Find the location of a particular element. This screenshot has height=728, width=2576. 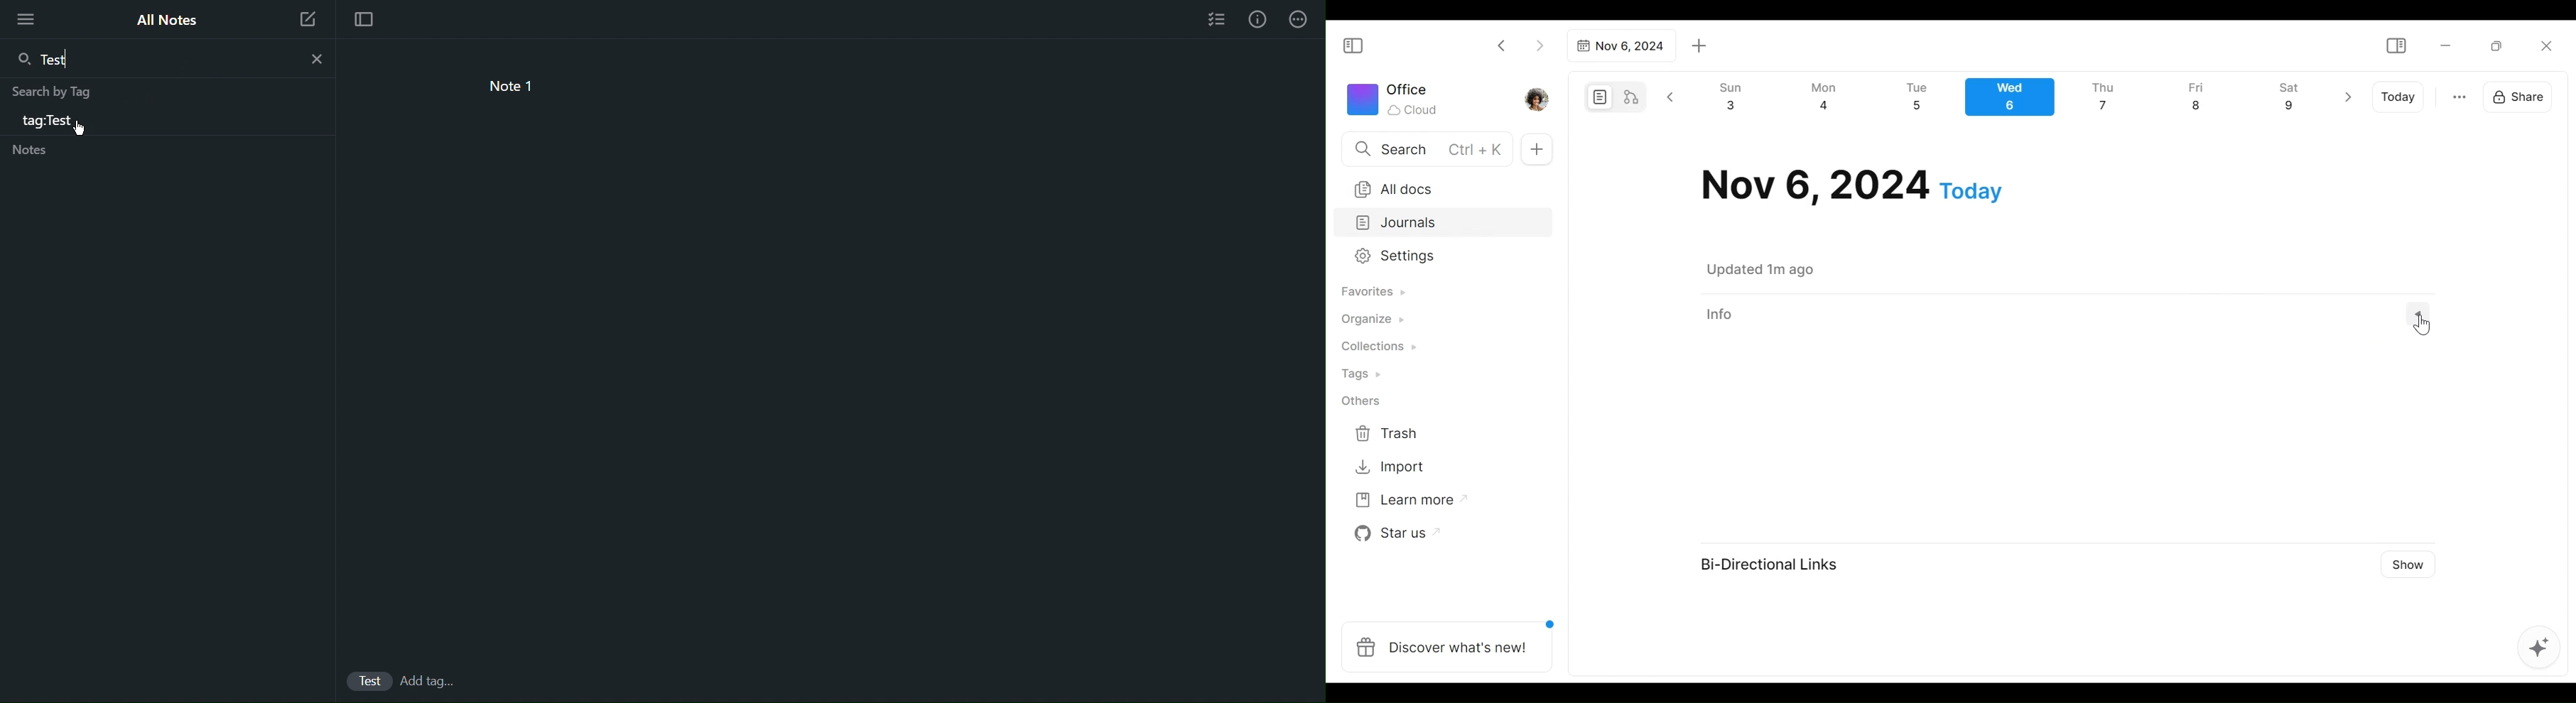

View Information is located at coordinates (2062, 314).